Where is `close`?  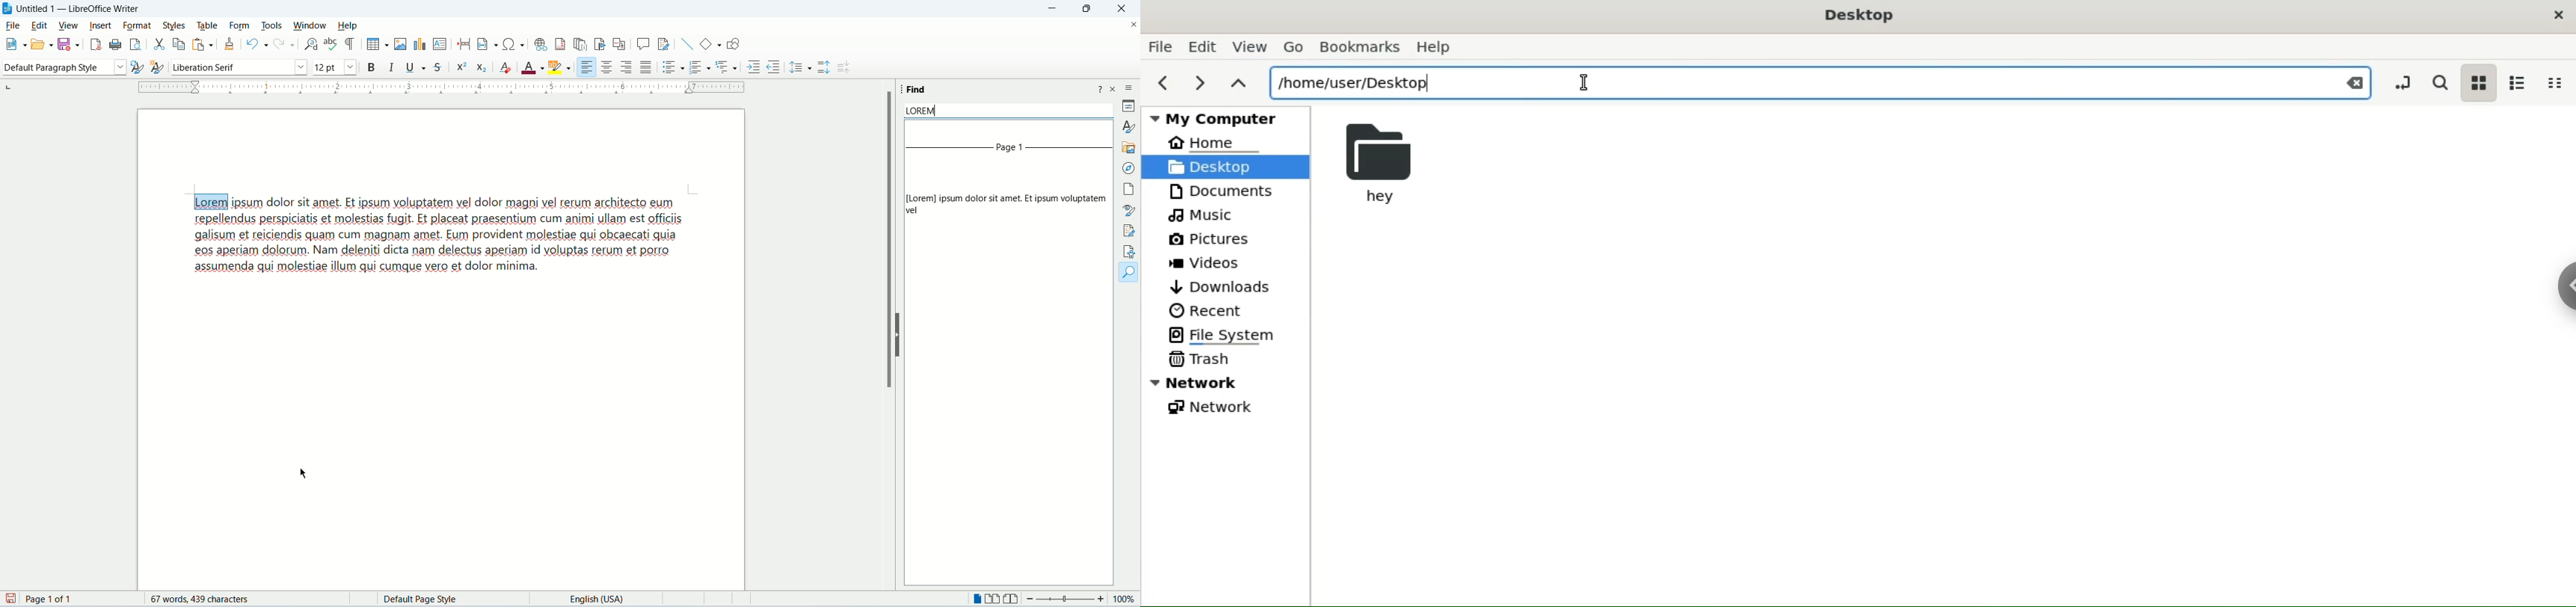
close is located at coordinates (1115, 88).